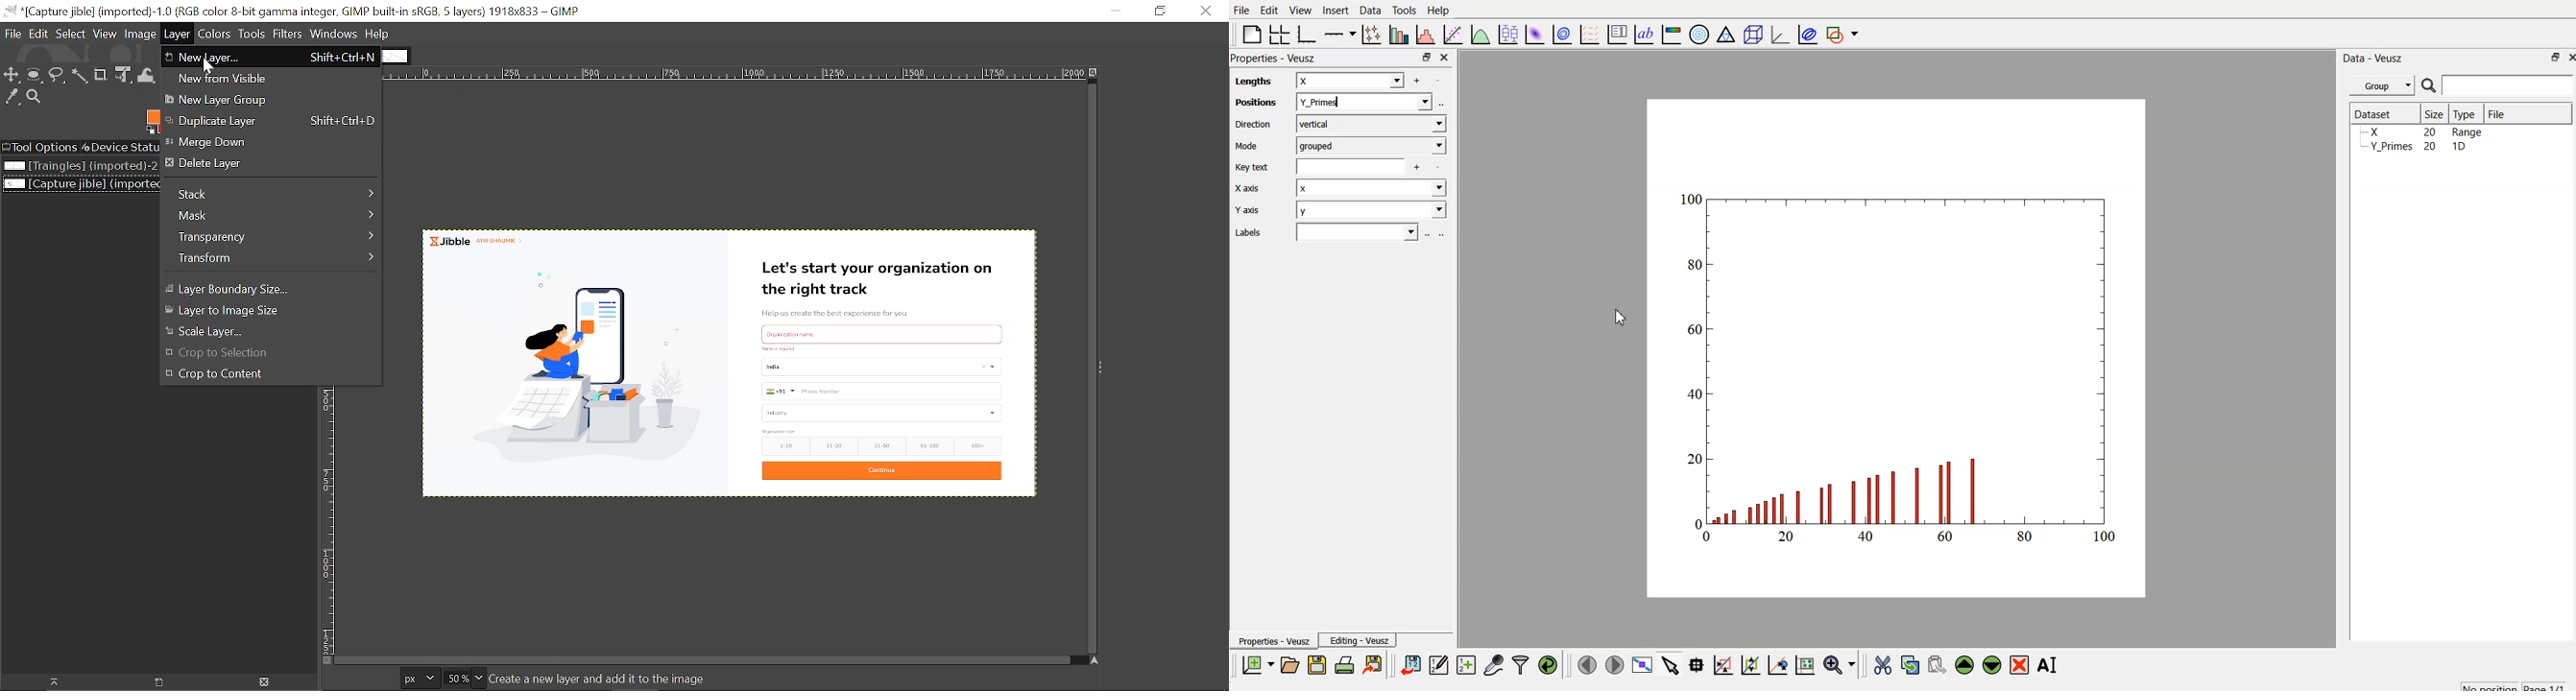 Image resolution: width=2576 pixels, height=700 pixels. I want to click on close, so click(2568, 58).